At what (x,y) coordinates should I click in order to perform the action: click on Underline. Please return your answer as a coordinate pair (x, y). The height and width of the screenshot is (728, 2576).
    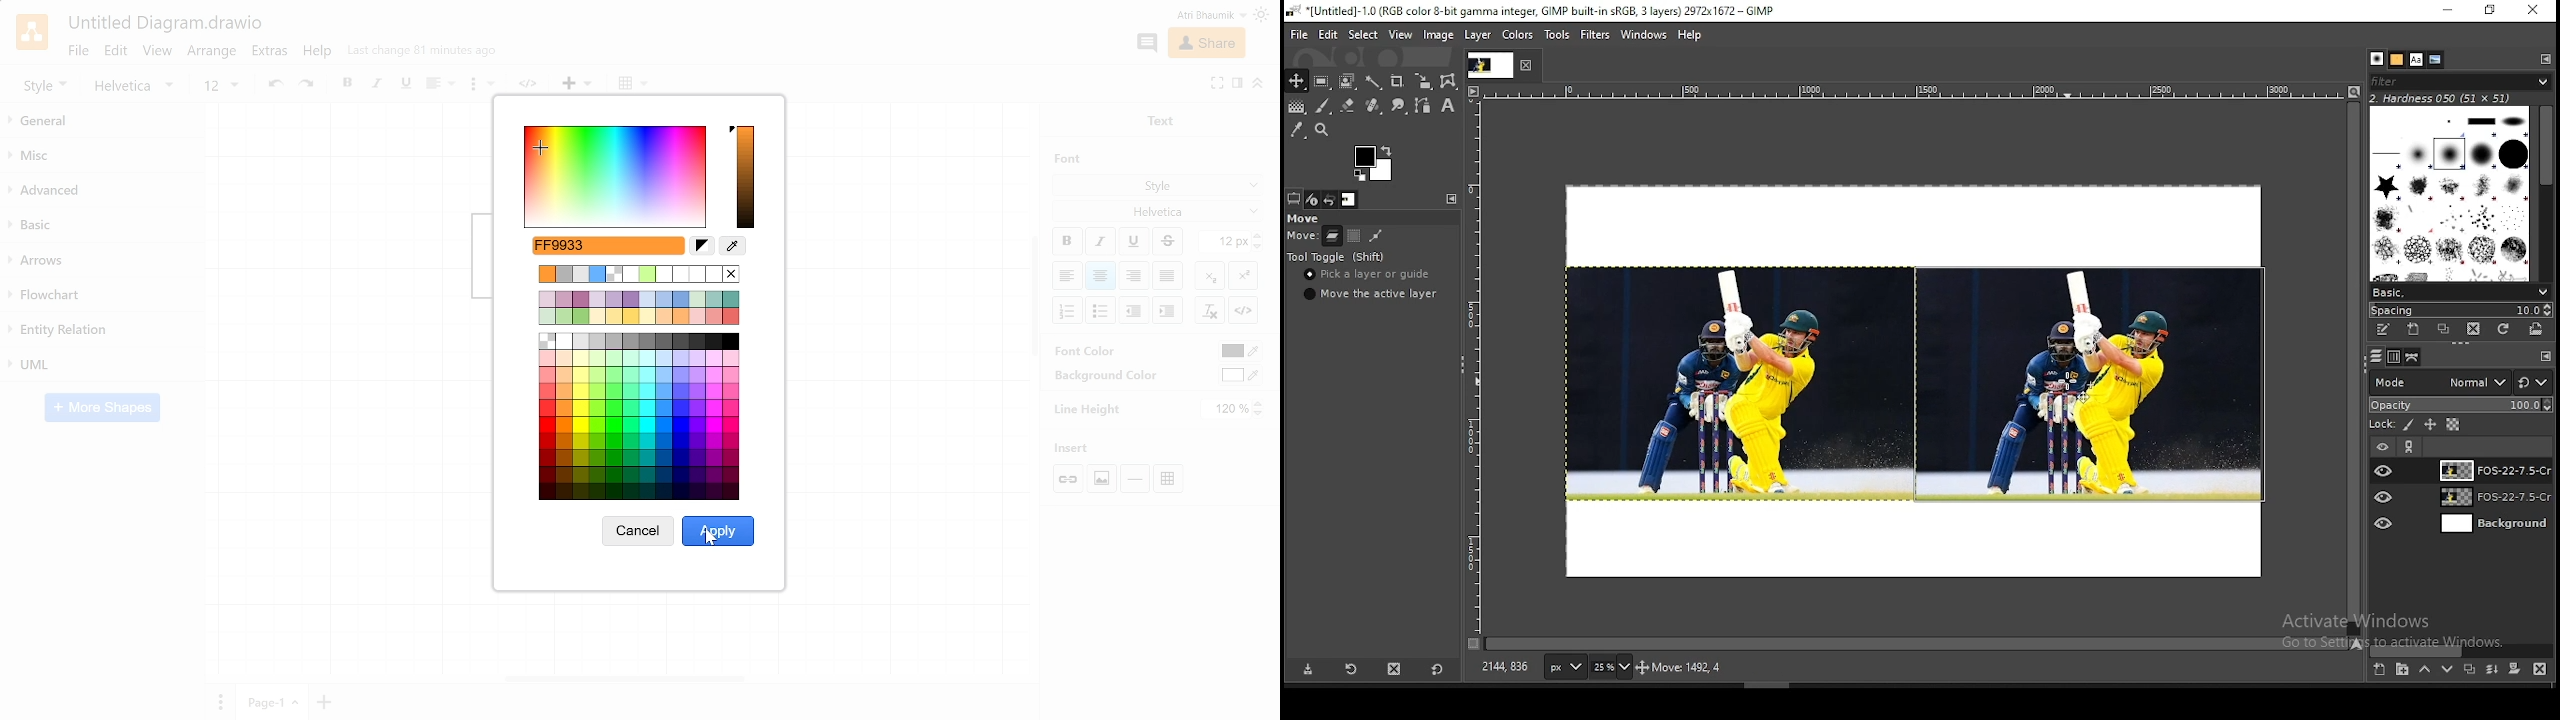
    Looking at the image, I should click on (1135, 242).